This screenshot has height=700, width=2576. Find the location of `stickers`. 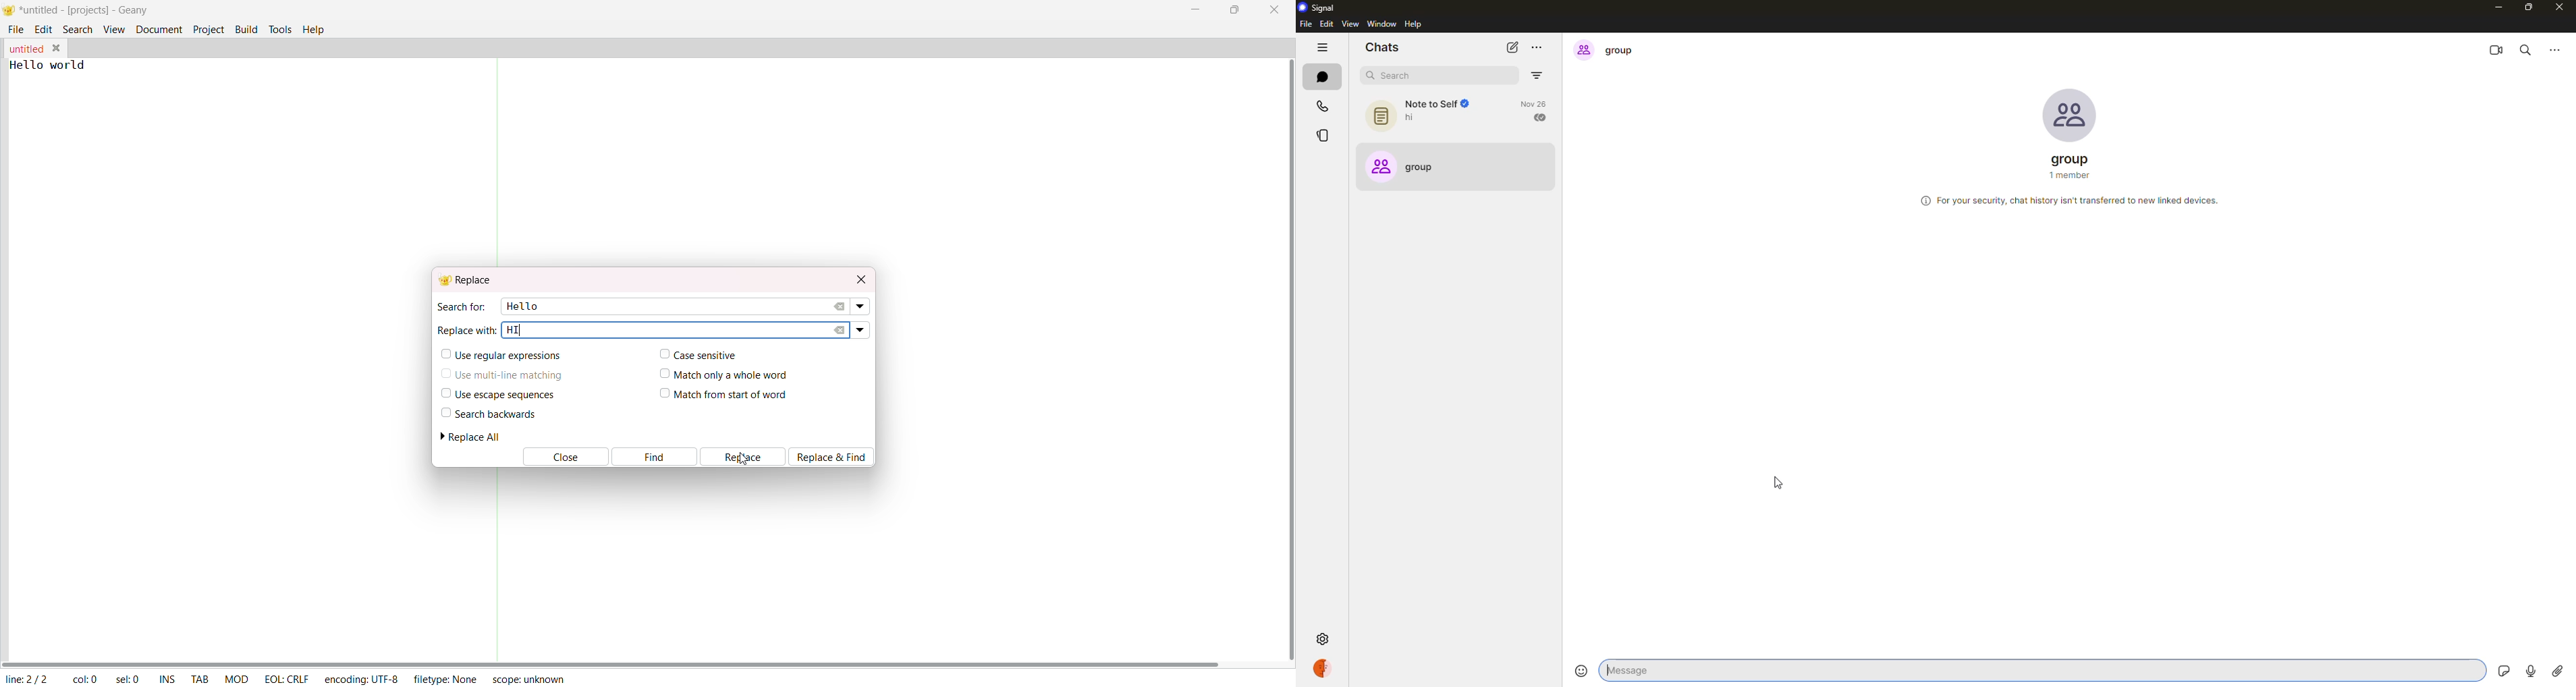

stickers is located at coordinates (2499, 669).